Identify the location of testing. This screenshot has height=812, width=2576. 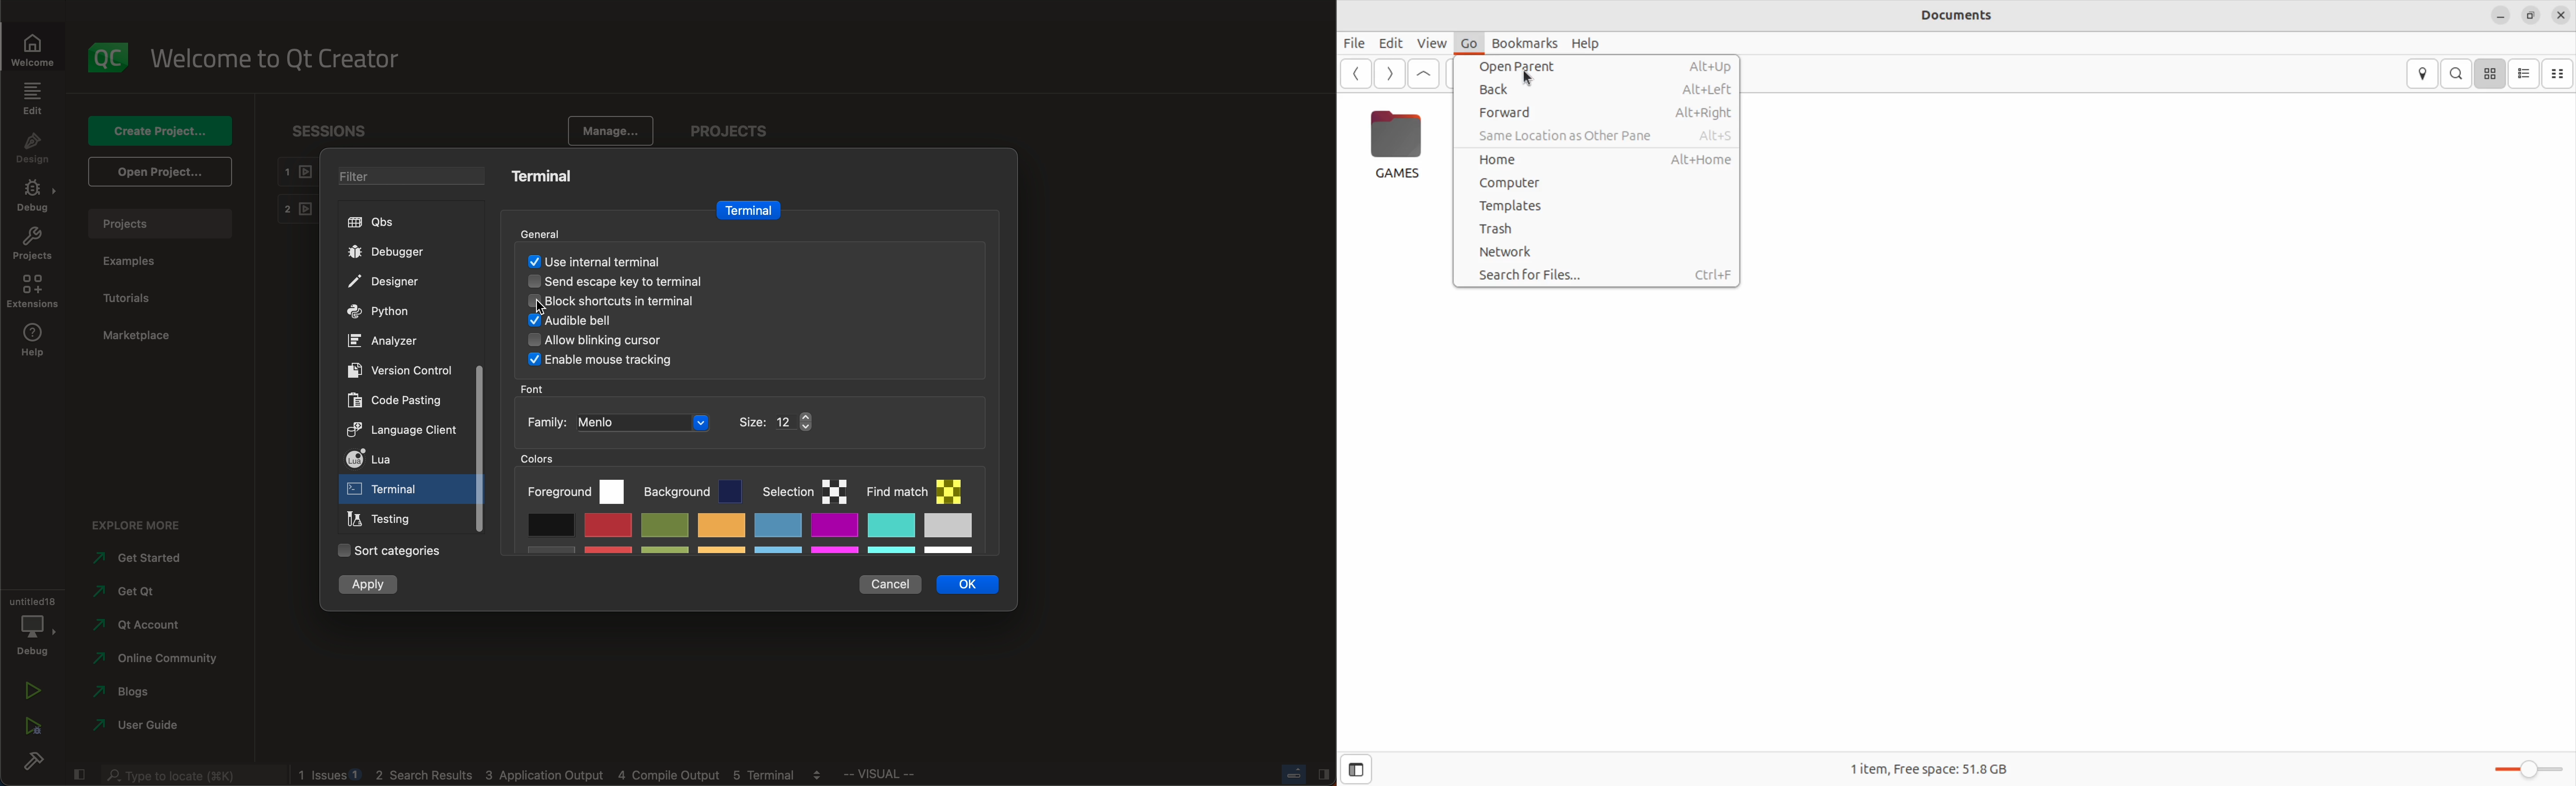
(385, 519).